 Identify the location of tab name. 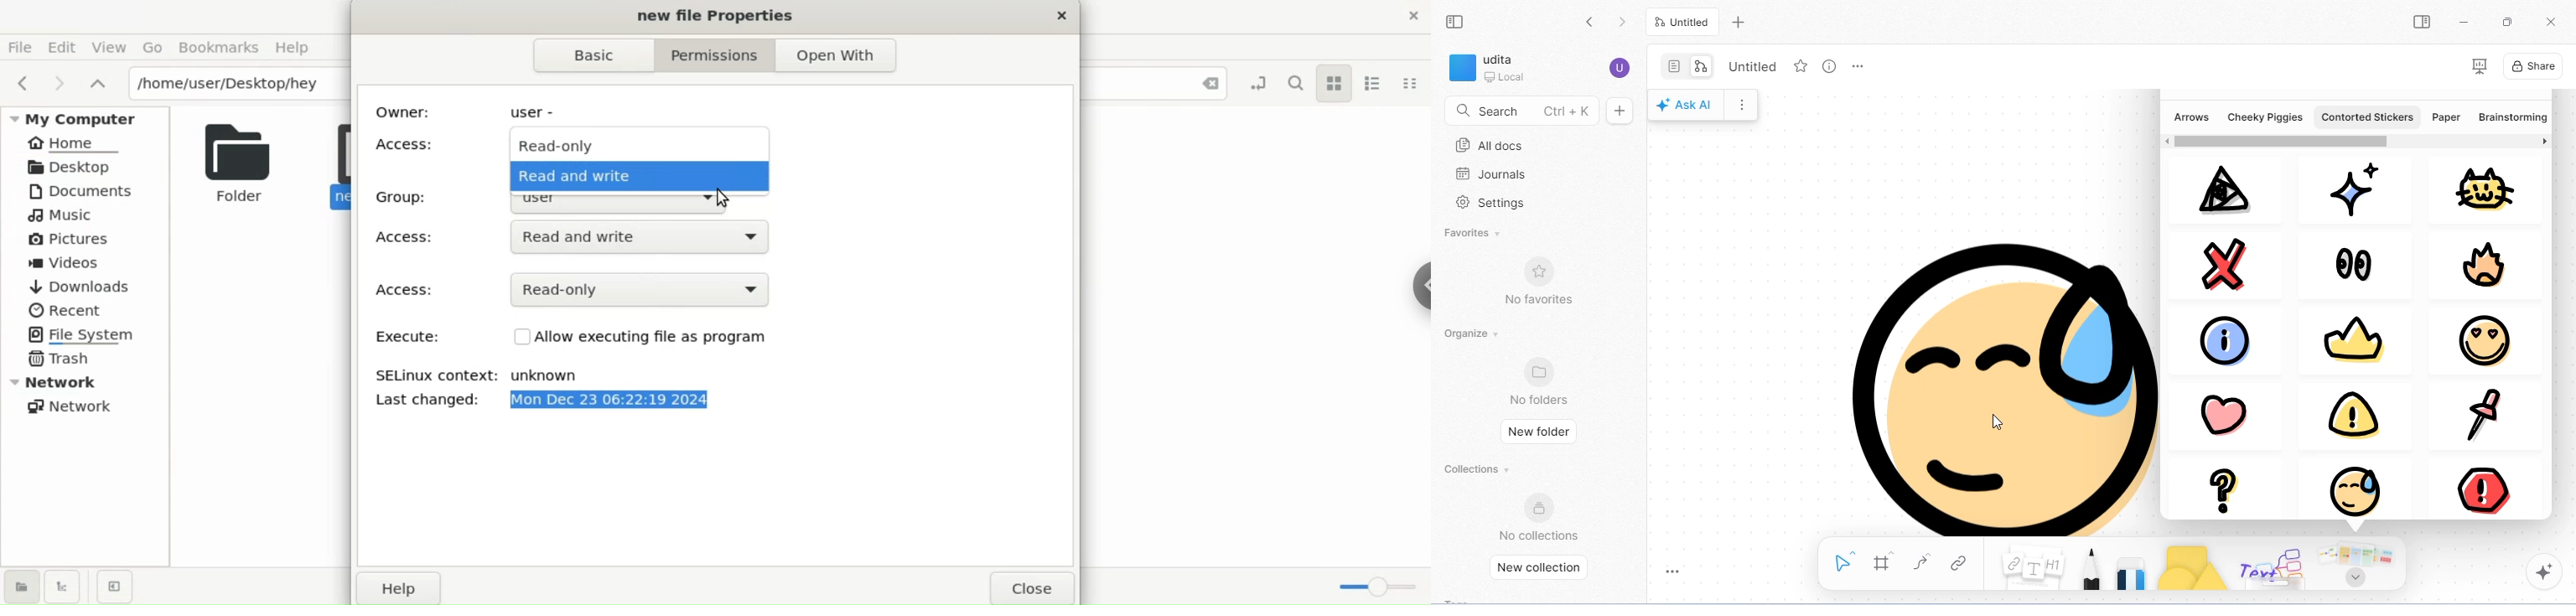
(1750, 65).